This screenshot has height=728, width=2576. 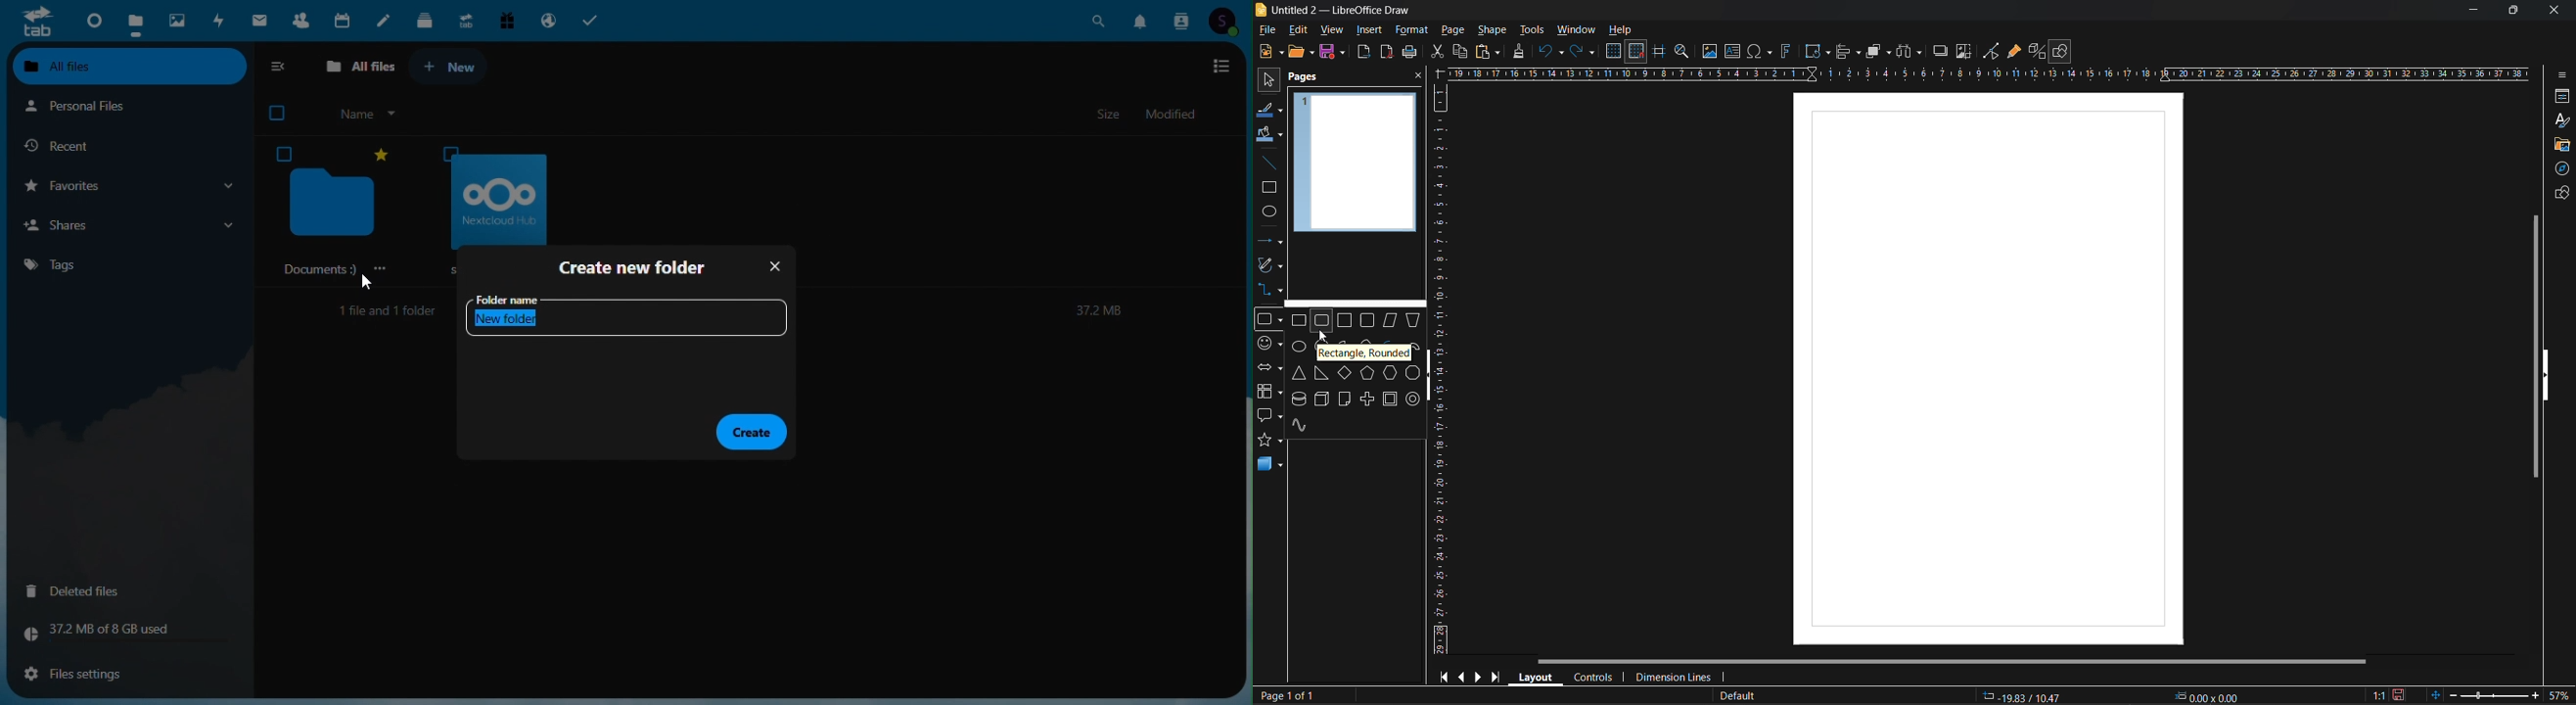 What do you see at coordinates (394, 314) in the screenshot?
I see `1file and 1 folder` at bounding box center [394, 314].